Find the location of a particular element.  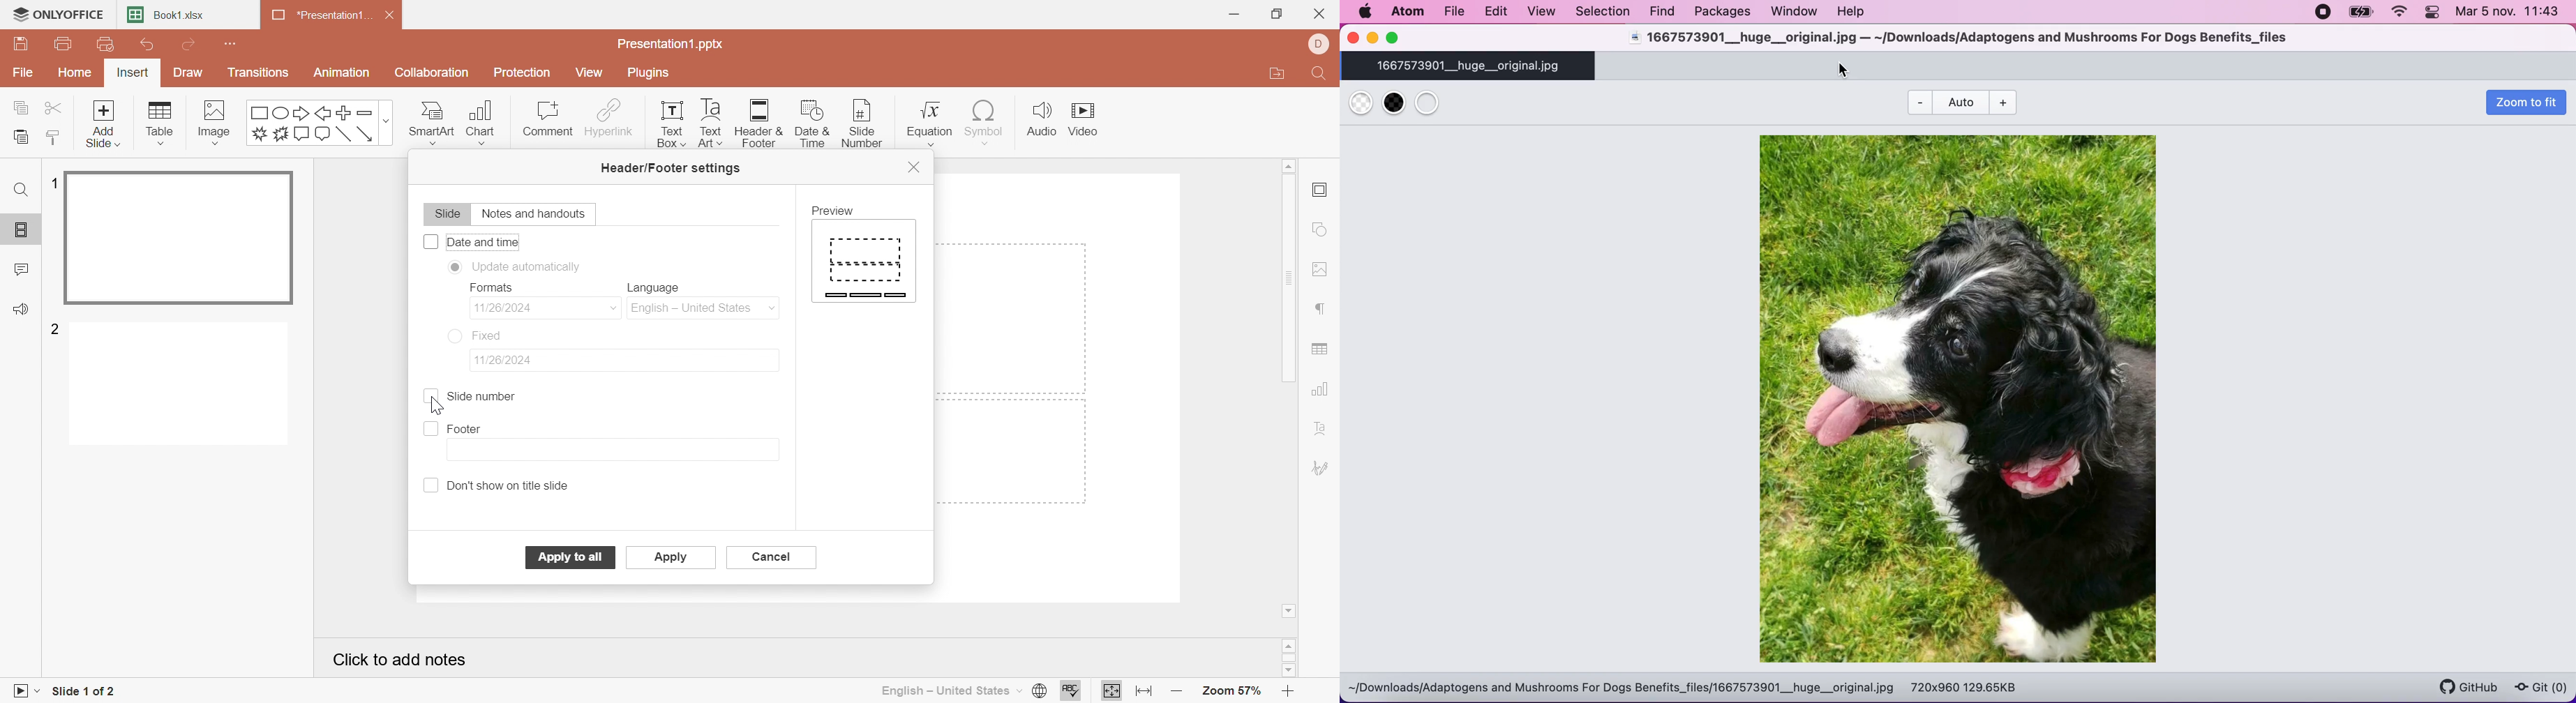

Fit to width is located at coordinates (1145, 691).